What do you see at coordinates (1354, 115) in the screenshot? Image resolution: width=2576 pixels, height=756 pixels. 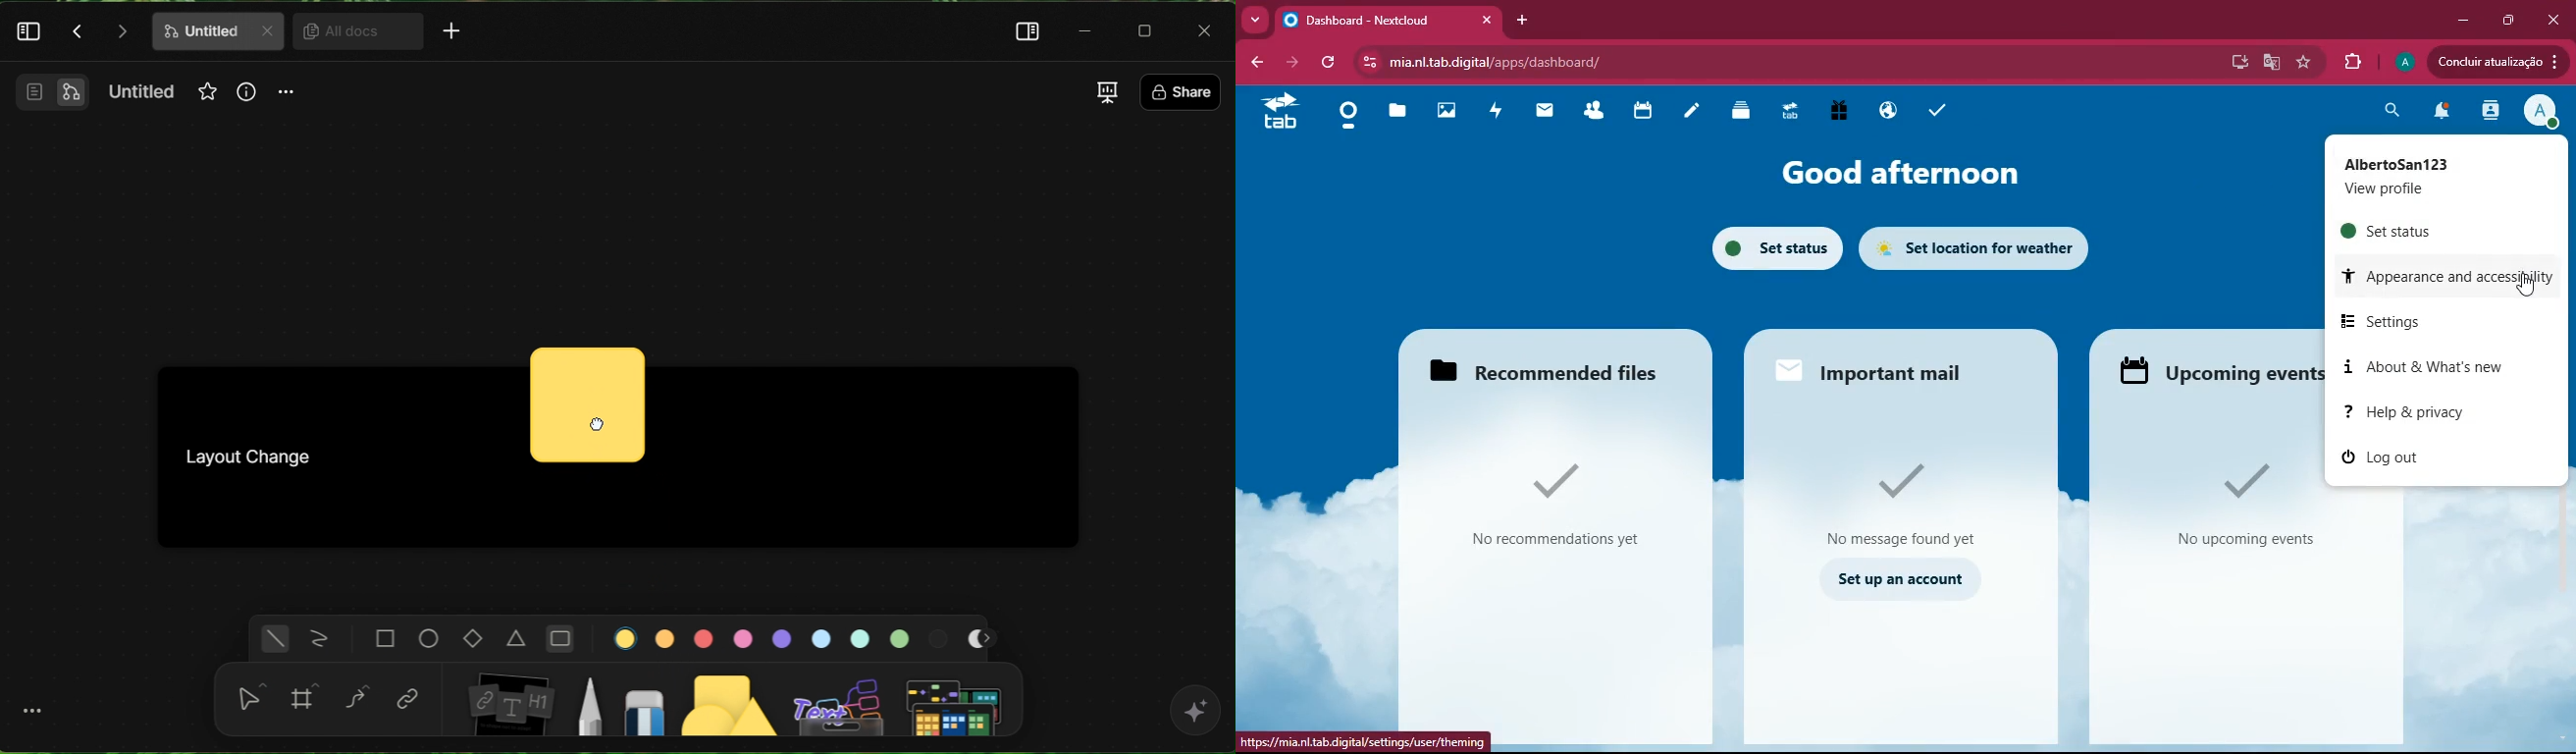 I see `home` at bounding box center [1354, 115].